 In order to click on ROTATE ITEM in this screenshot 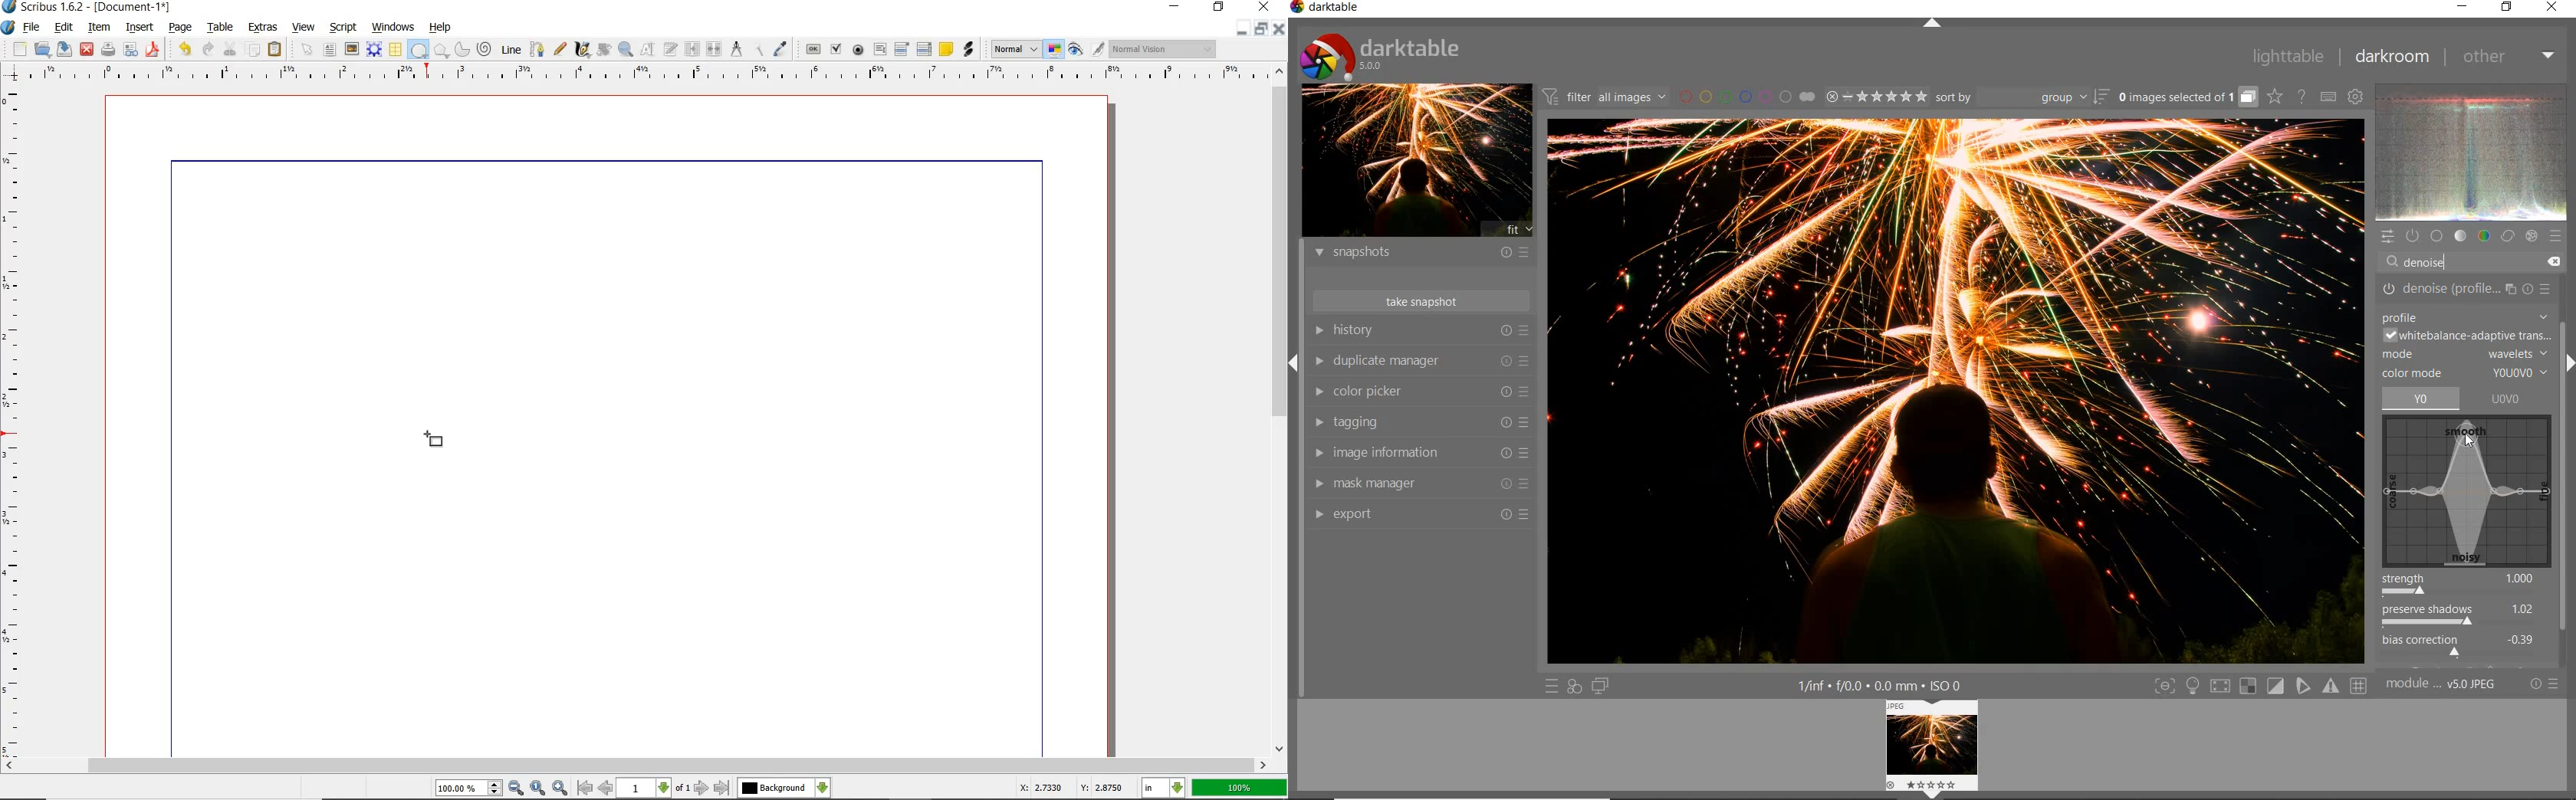, I will do `click(603, 48)`.